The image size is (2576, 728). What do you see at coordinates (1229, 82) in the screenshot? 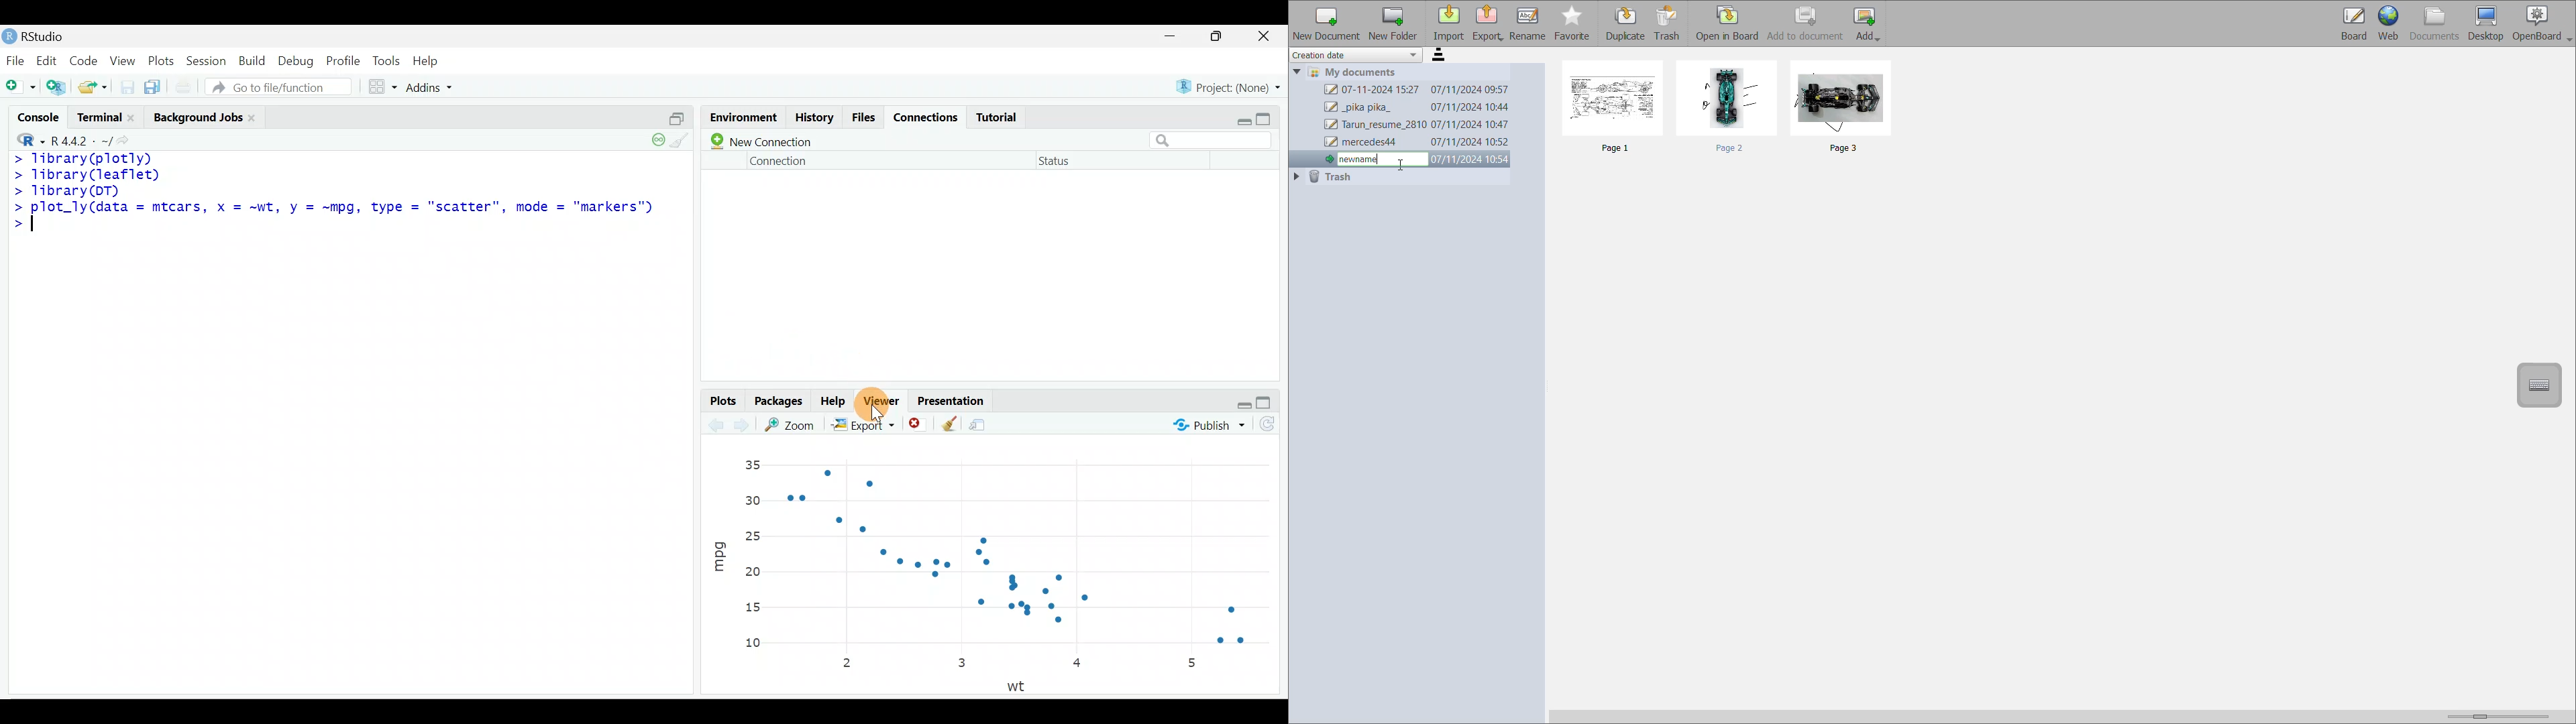
I see `Project (None)` at bounding box center [1229, 82].